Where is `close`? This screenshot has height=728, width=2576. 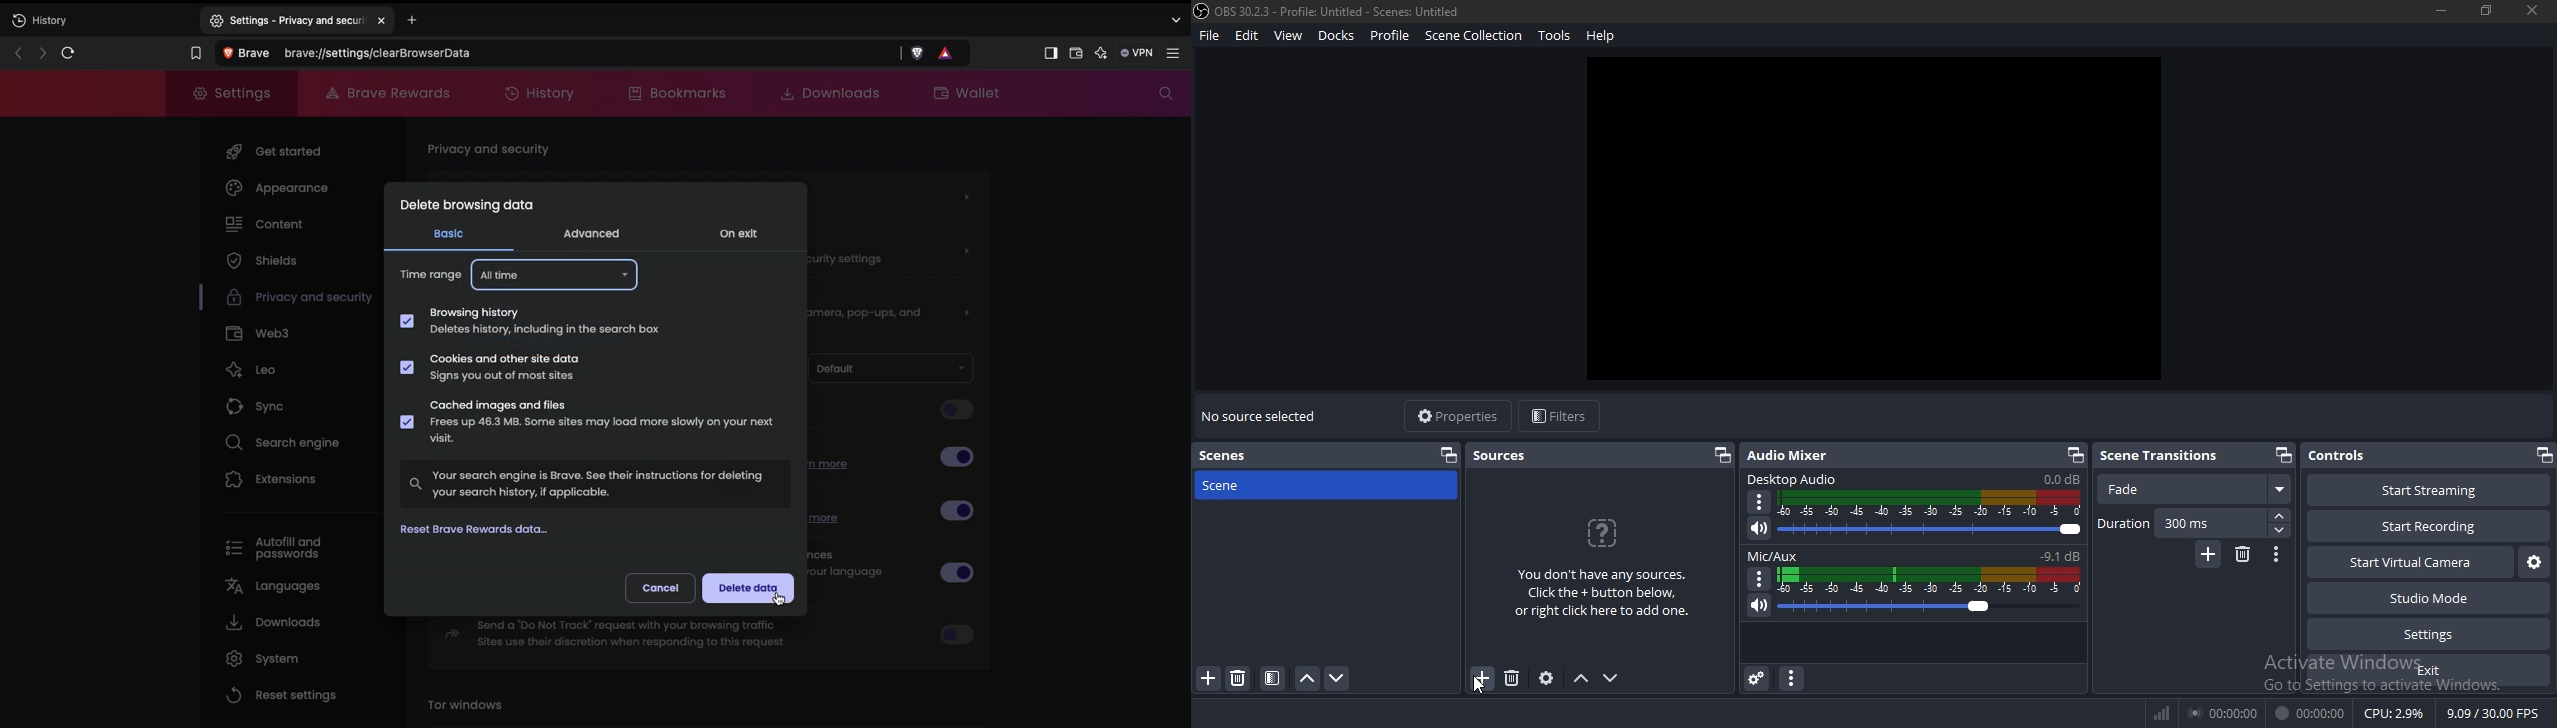 close is located at coordinates (2533, 12).